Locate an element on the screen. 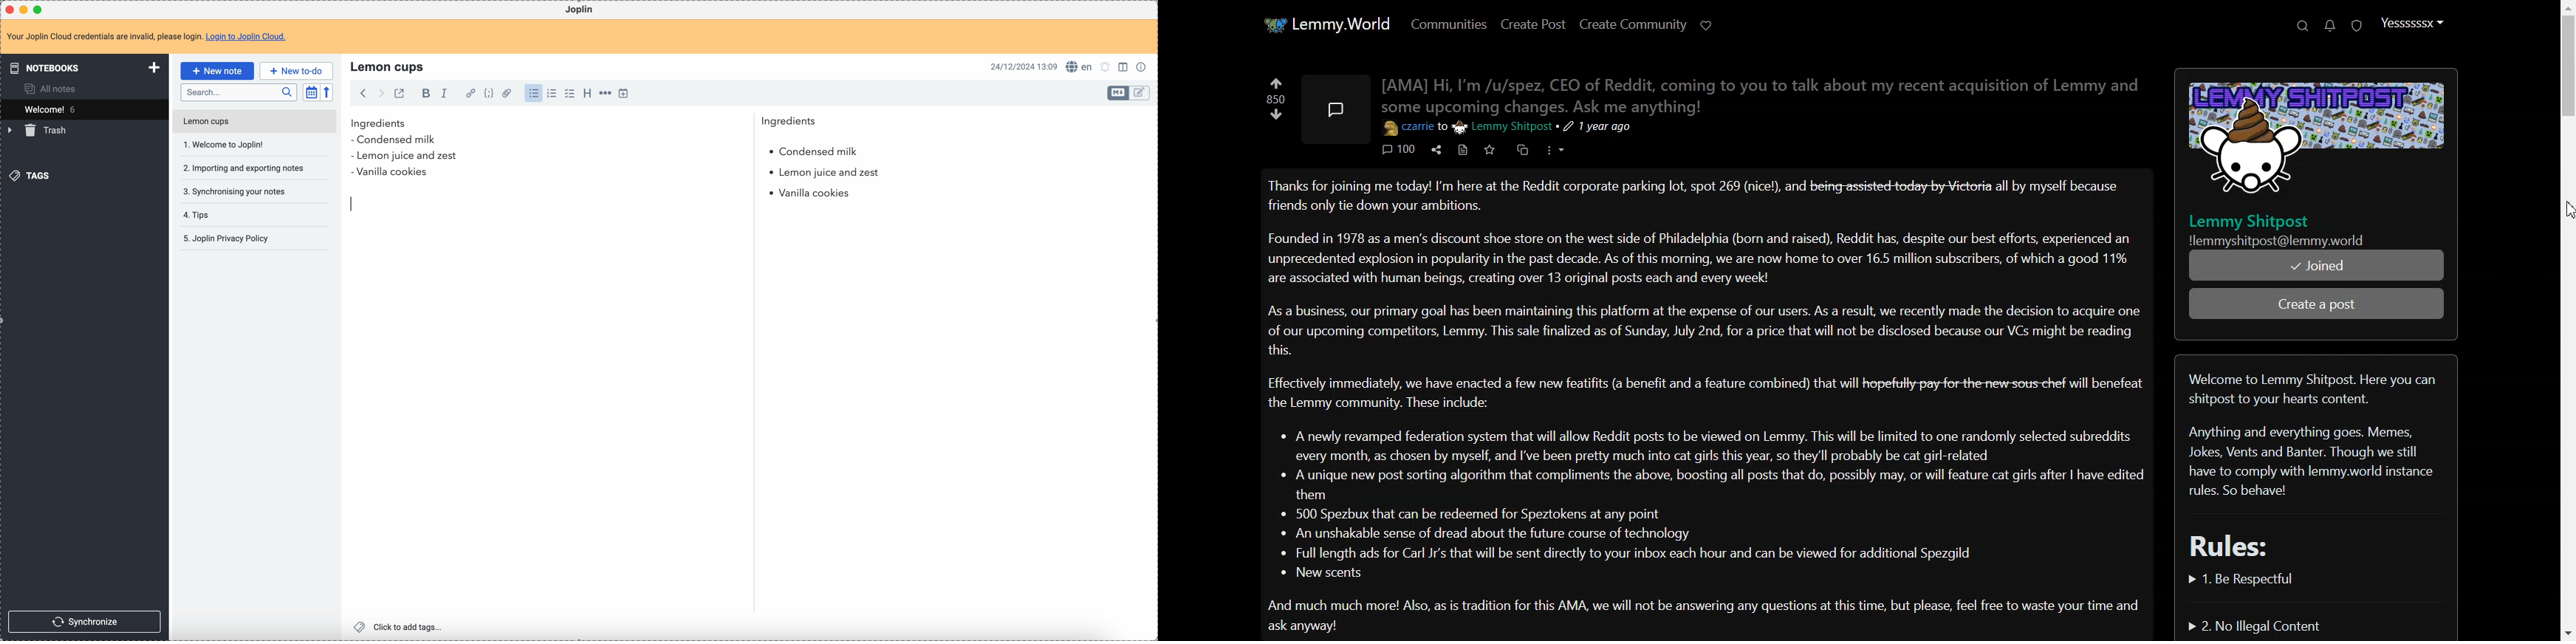 This screenshot has height=644, width=2576. back is located at coordinates (363, 93).